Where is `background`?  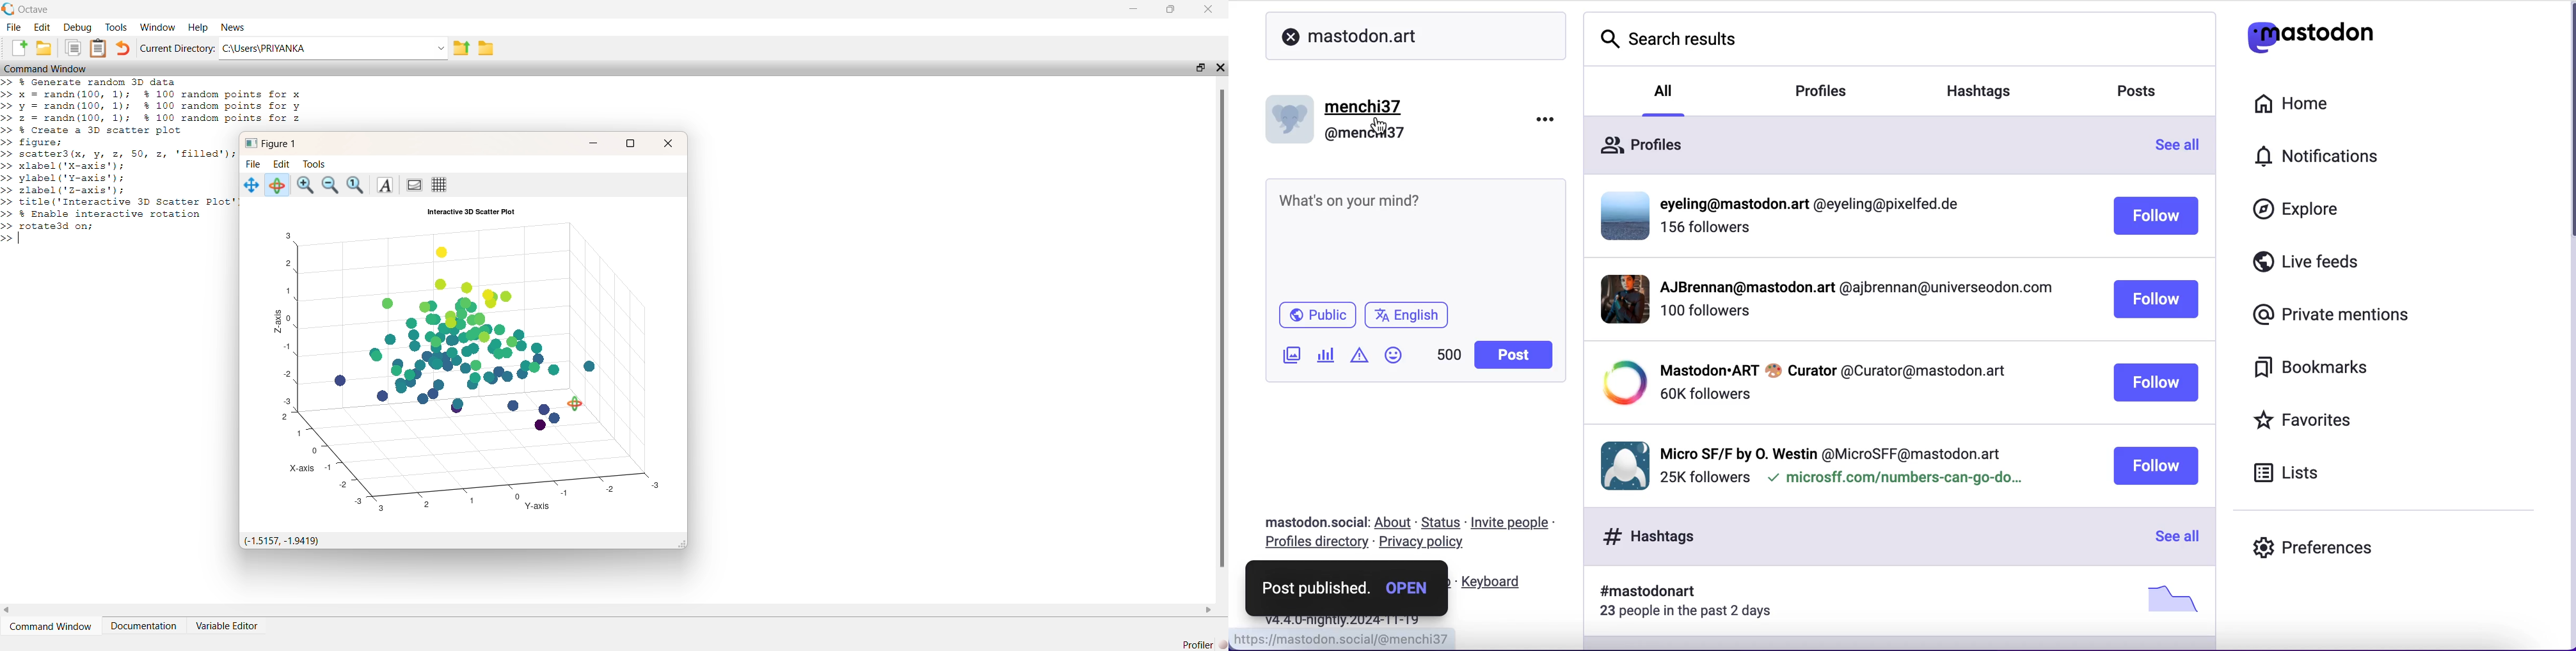
background is located at coordinates (413, 185).